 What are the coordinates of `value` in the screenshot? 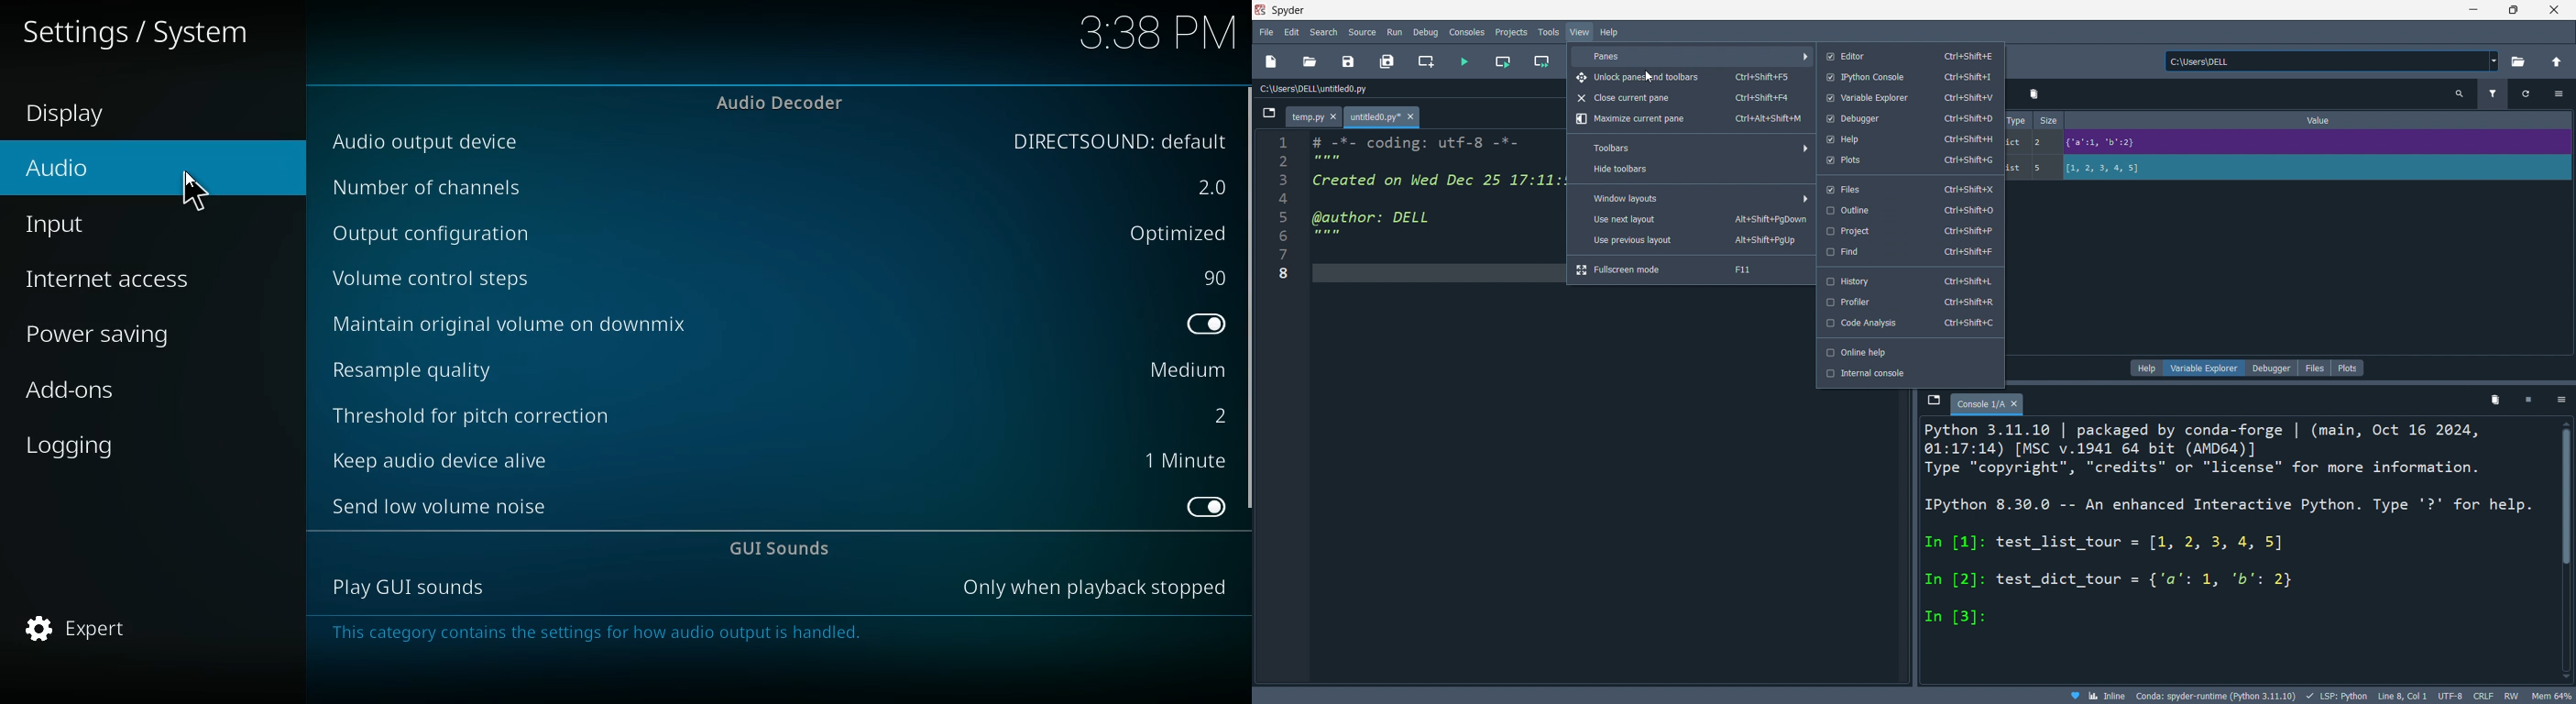 It's located at (2323, 120).